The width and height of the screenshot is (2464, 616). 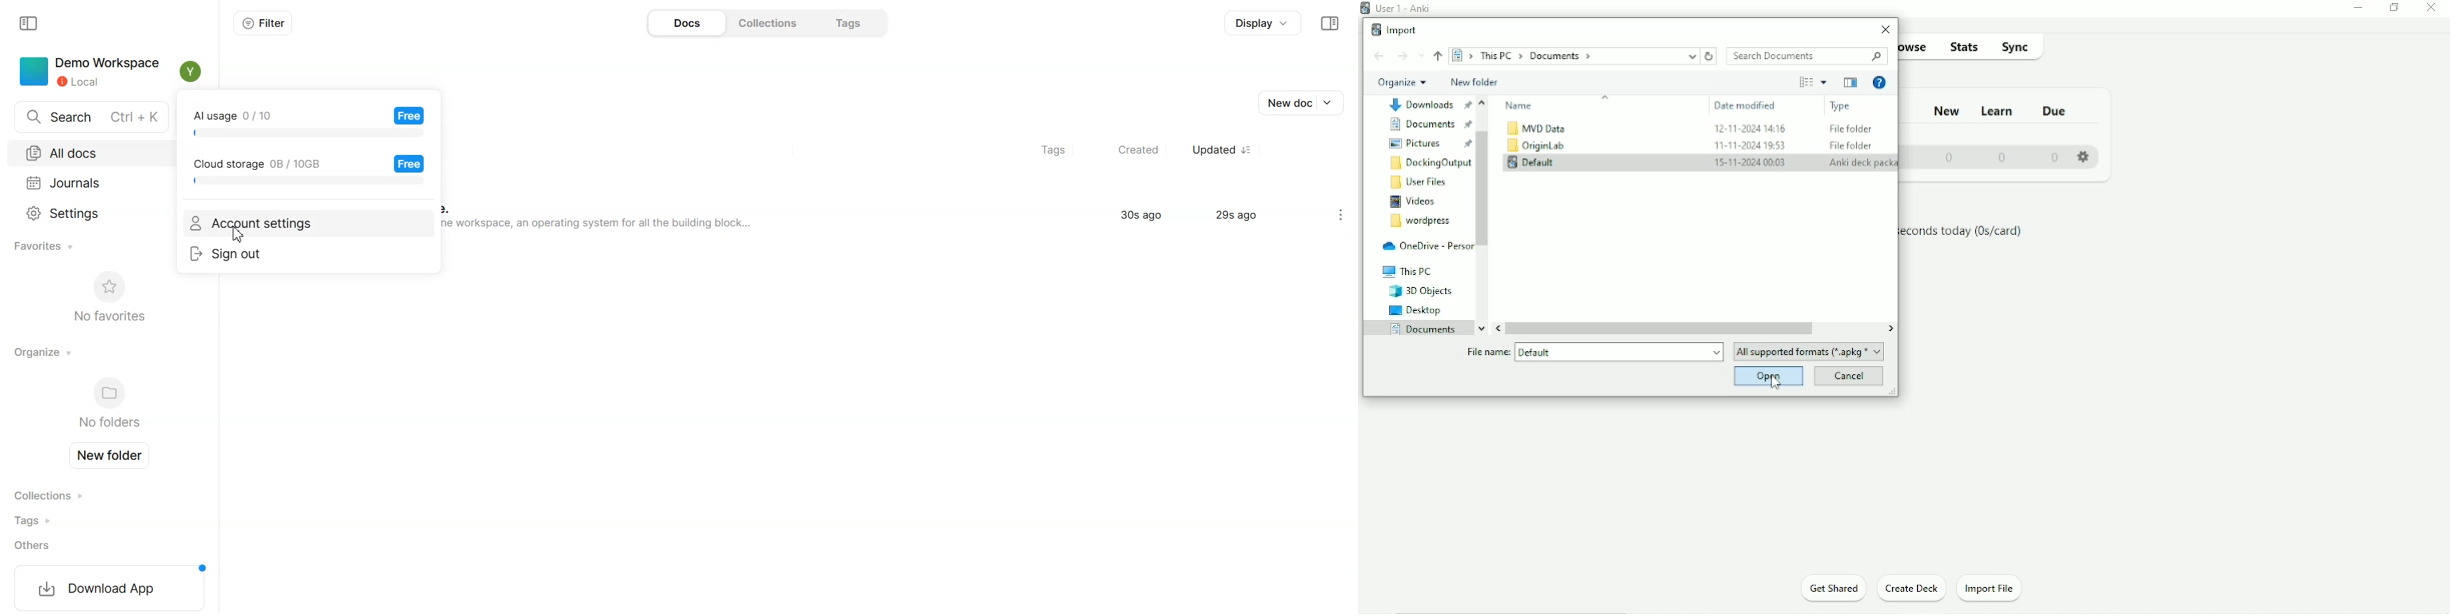 I want to click on Collapse sidebar, so click(x=1329, y=23).